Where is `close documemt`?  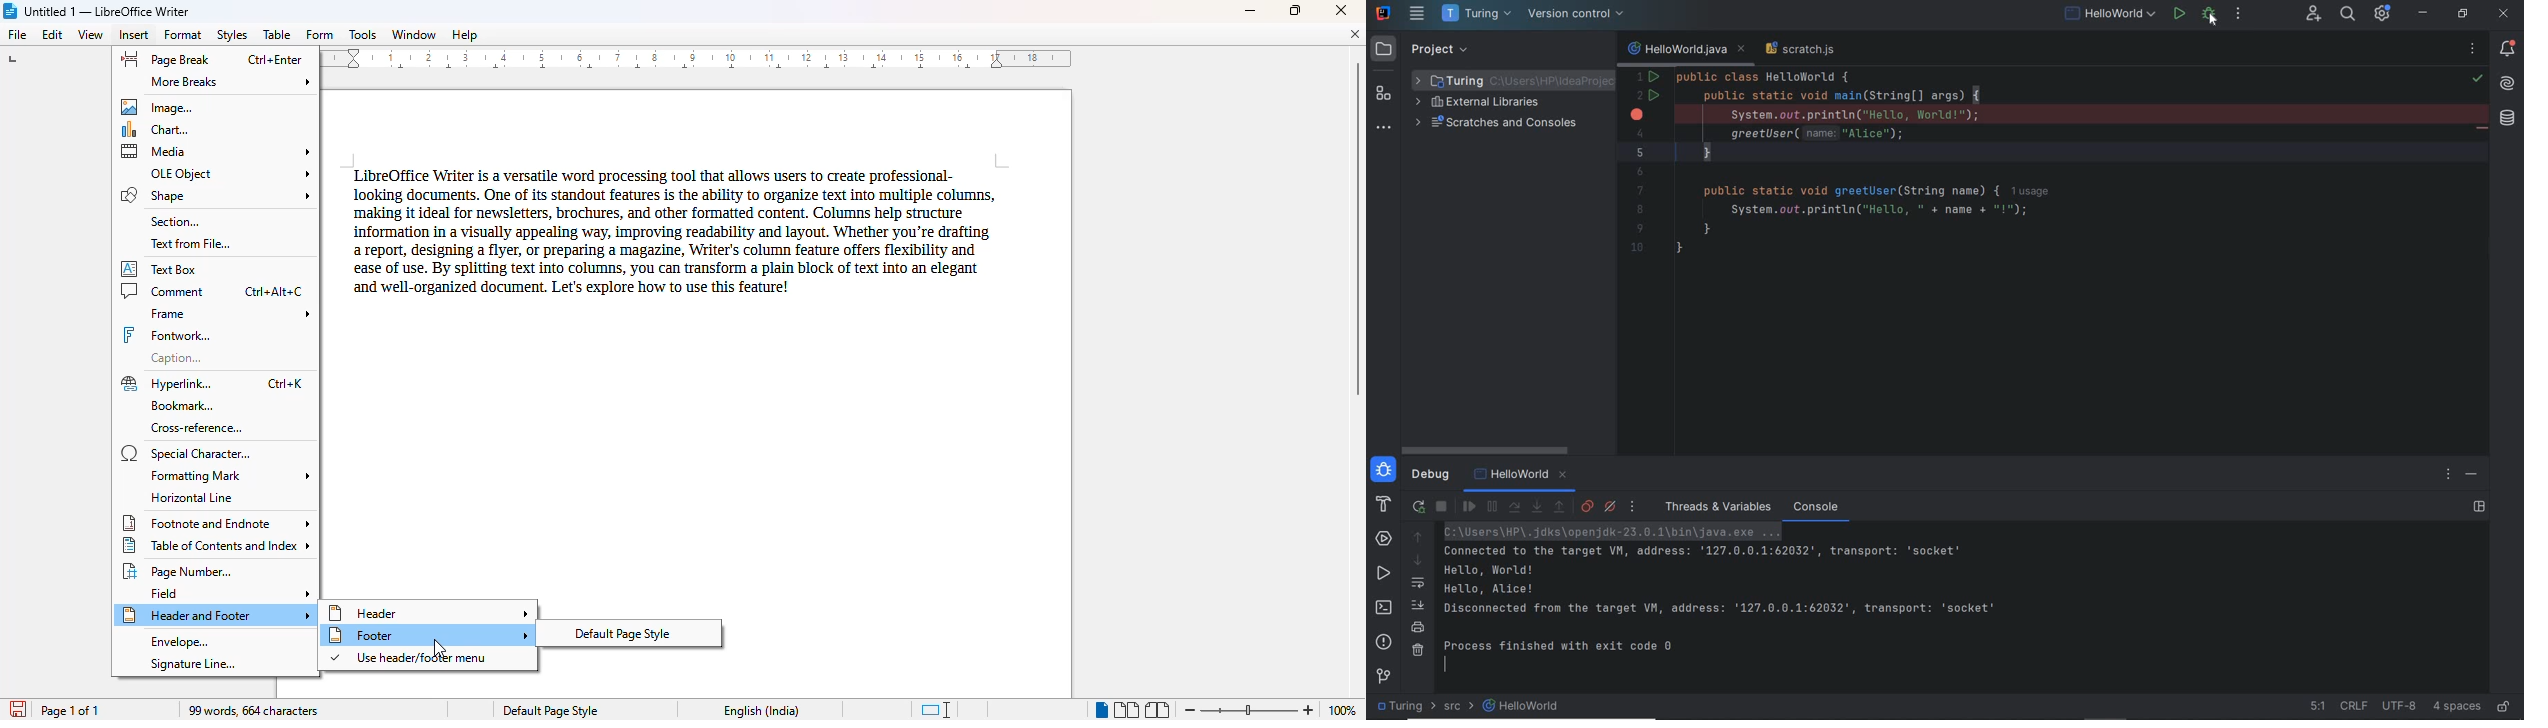 close documemt is located at coordinates (1355, 34).